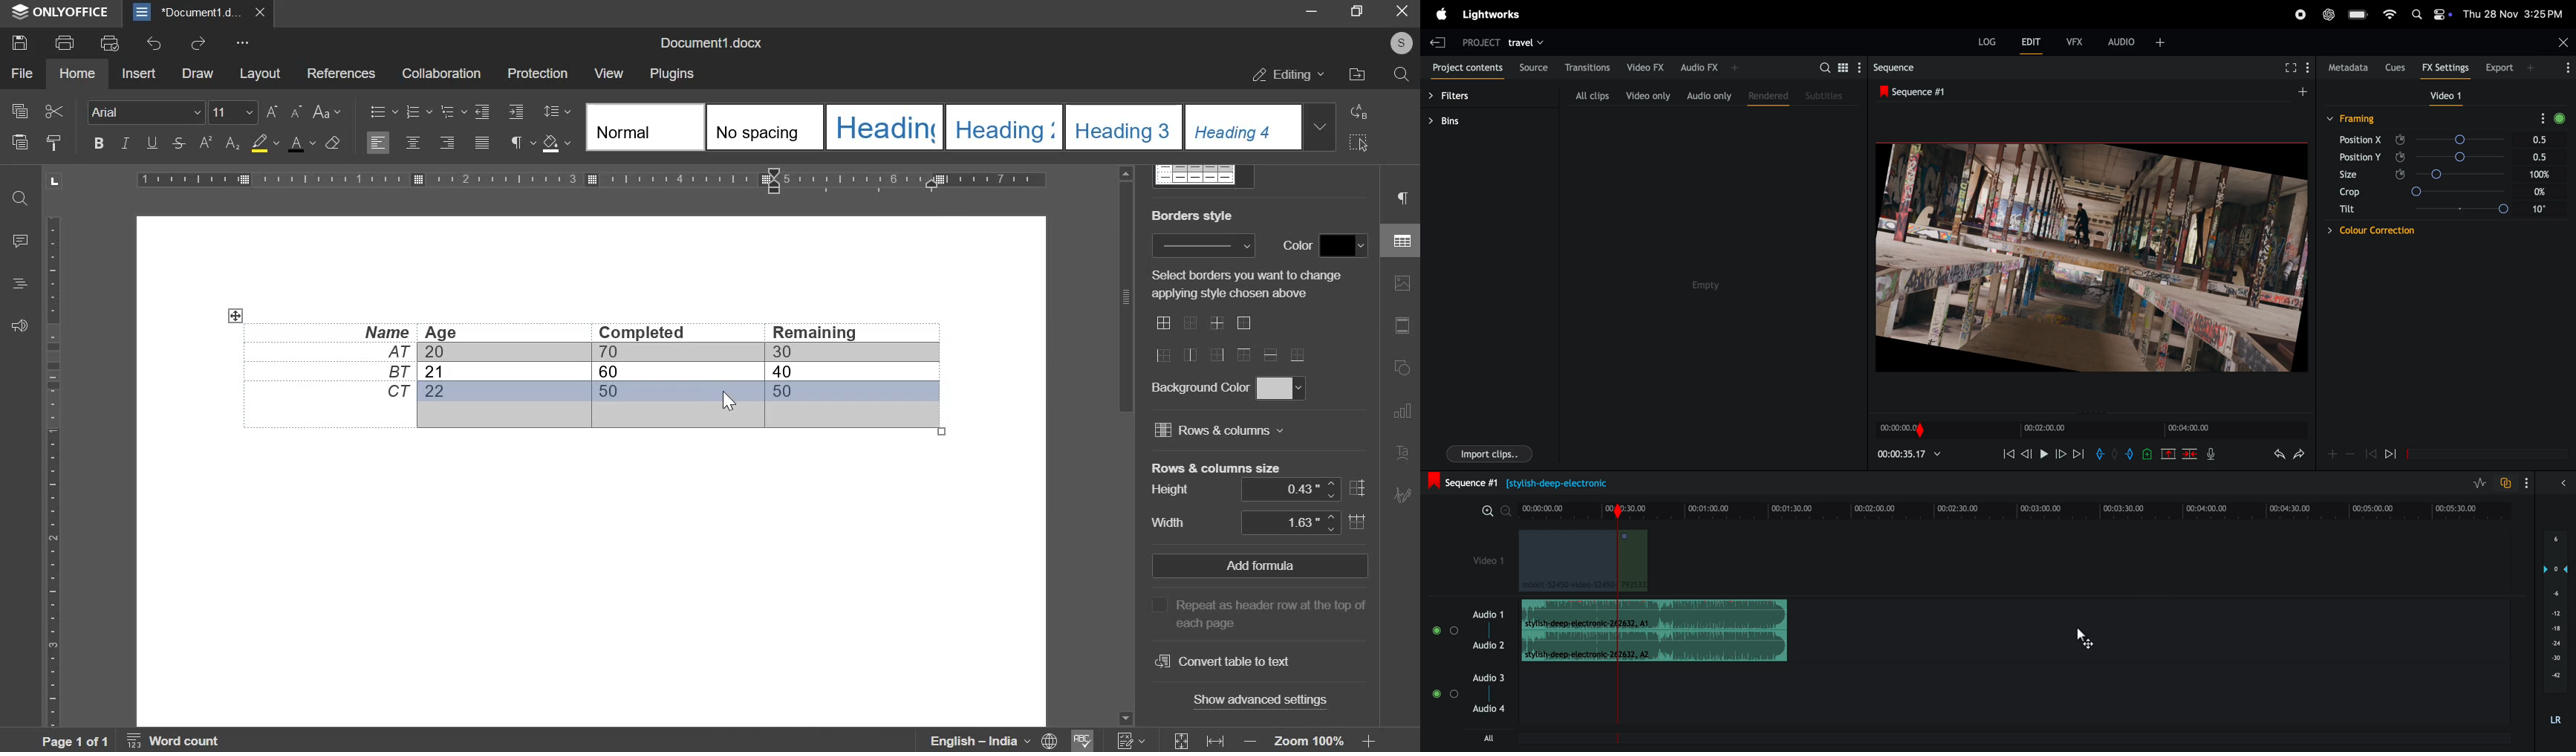  I want to click on select all, so click(1360, 144).